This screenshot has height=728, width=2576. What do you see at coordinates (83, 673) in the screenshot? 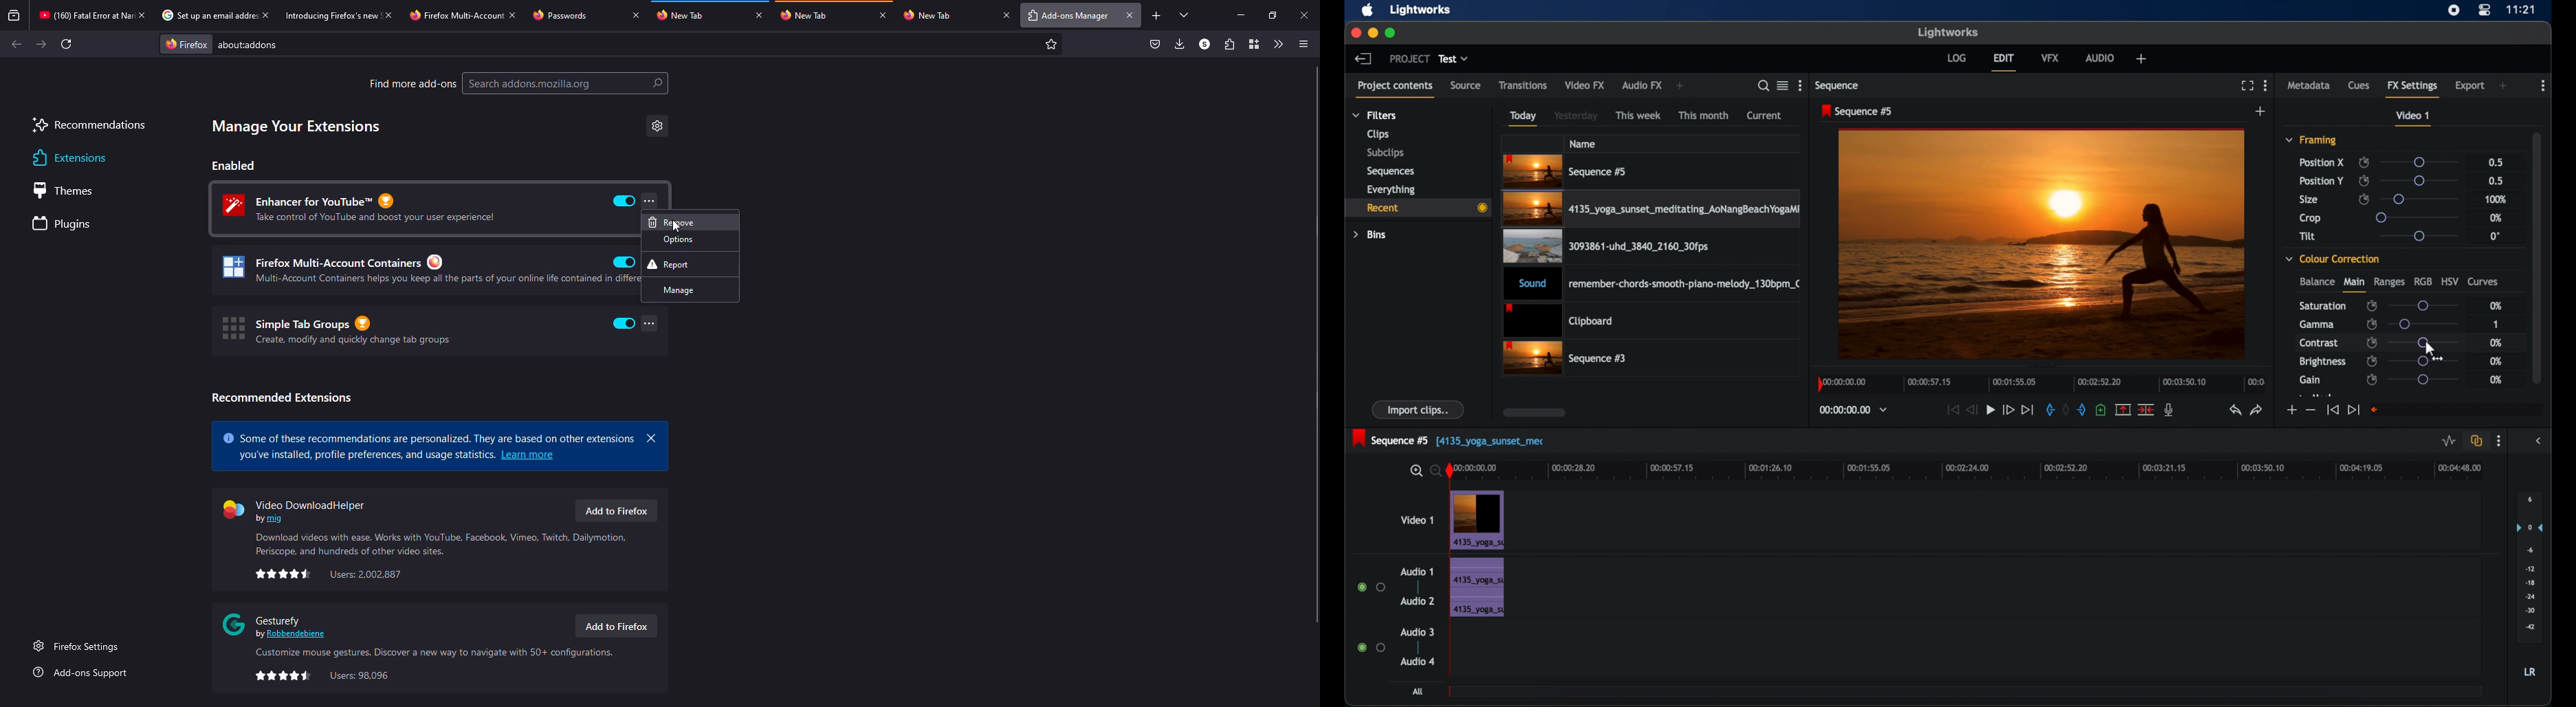
I see `add-on support` at bounding box center [83, 673].